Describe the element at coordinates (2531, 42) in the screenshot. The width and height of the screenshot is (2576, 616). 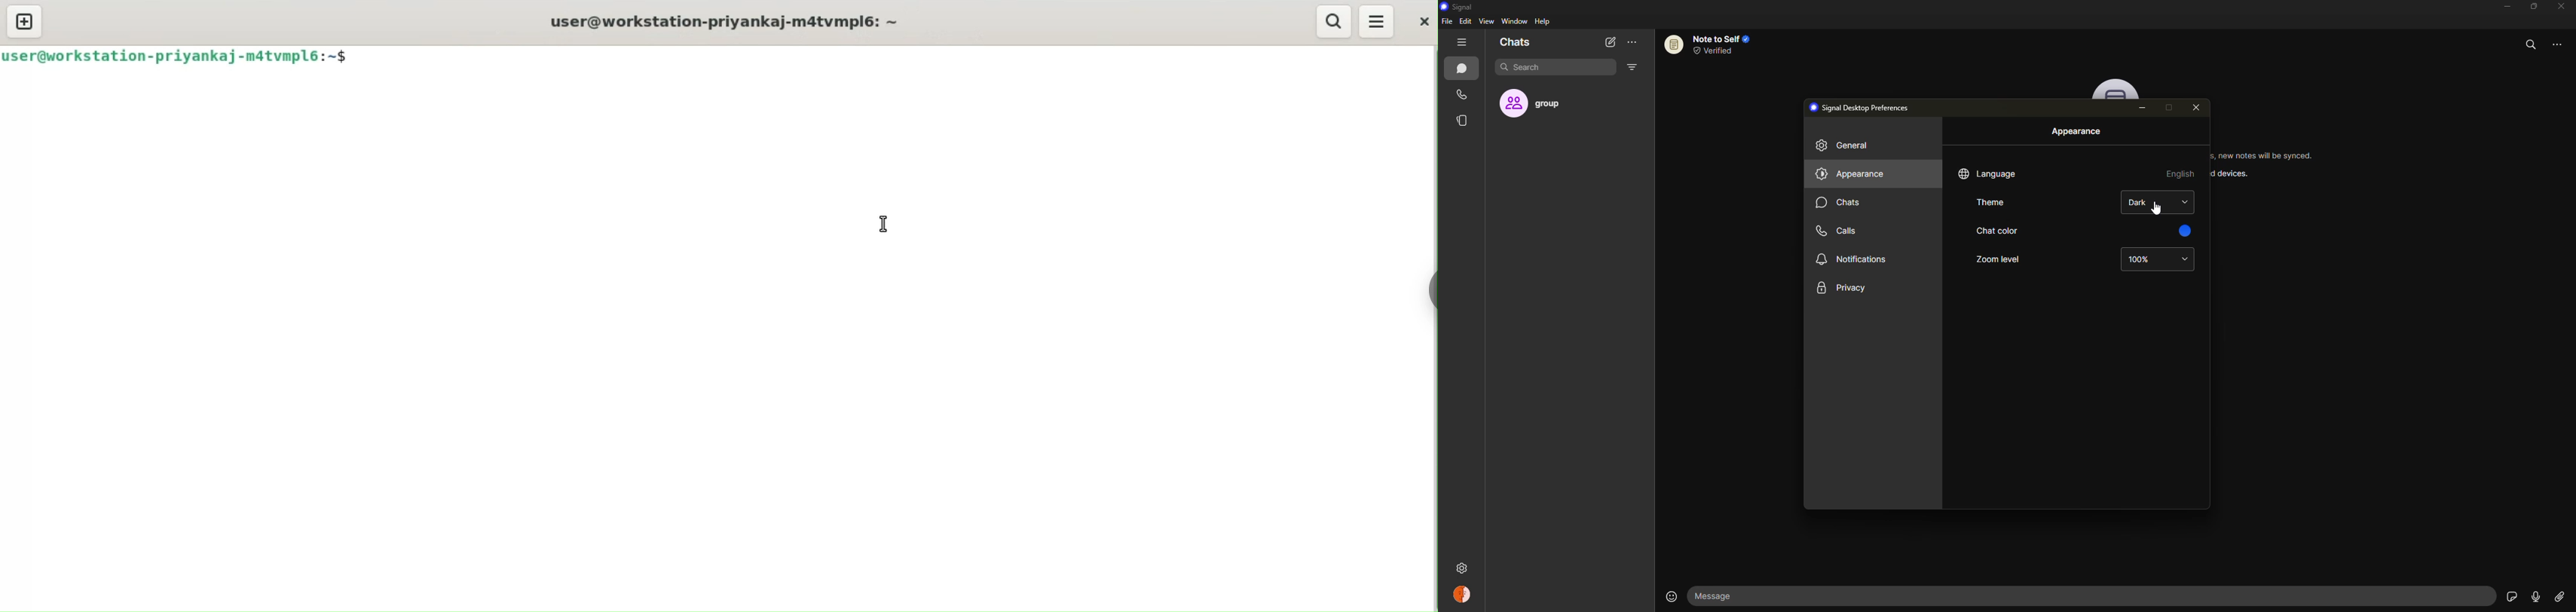
I see `search` at that location.